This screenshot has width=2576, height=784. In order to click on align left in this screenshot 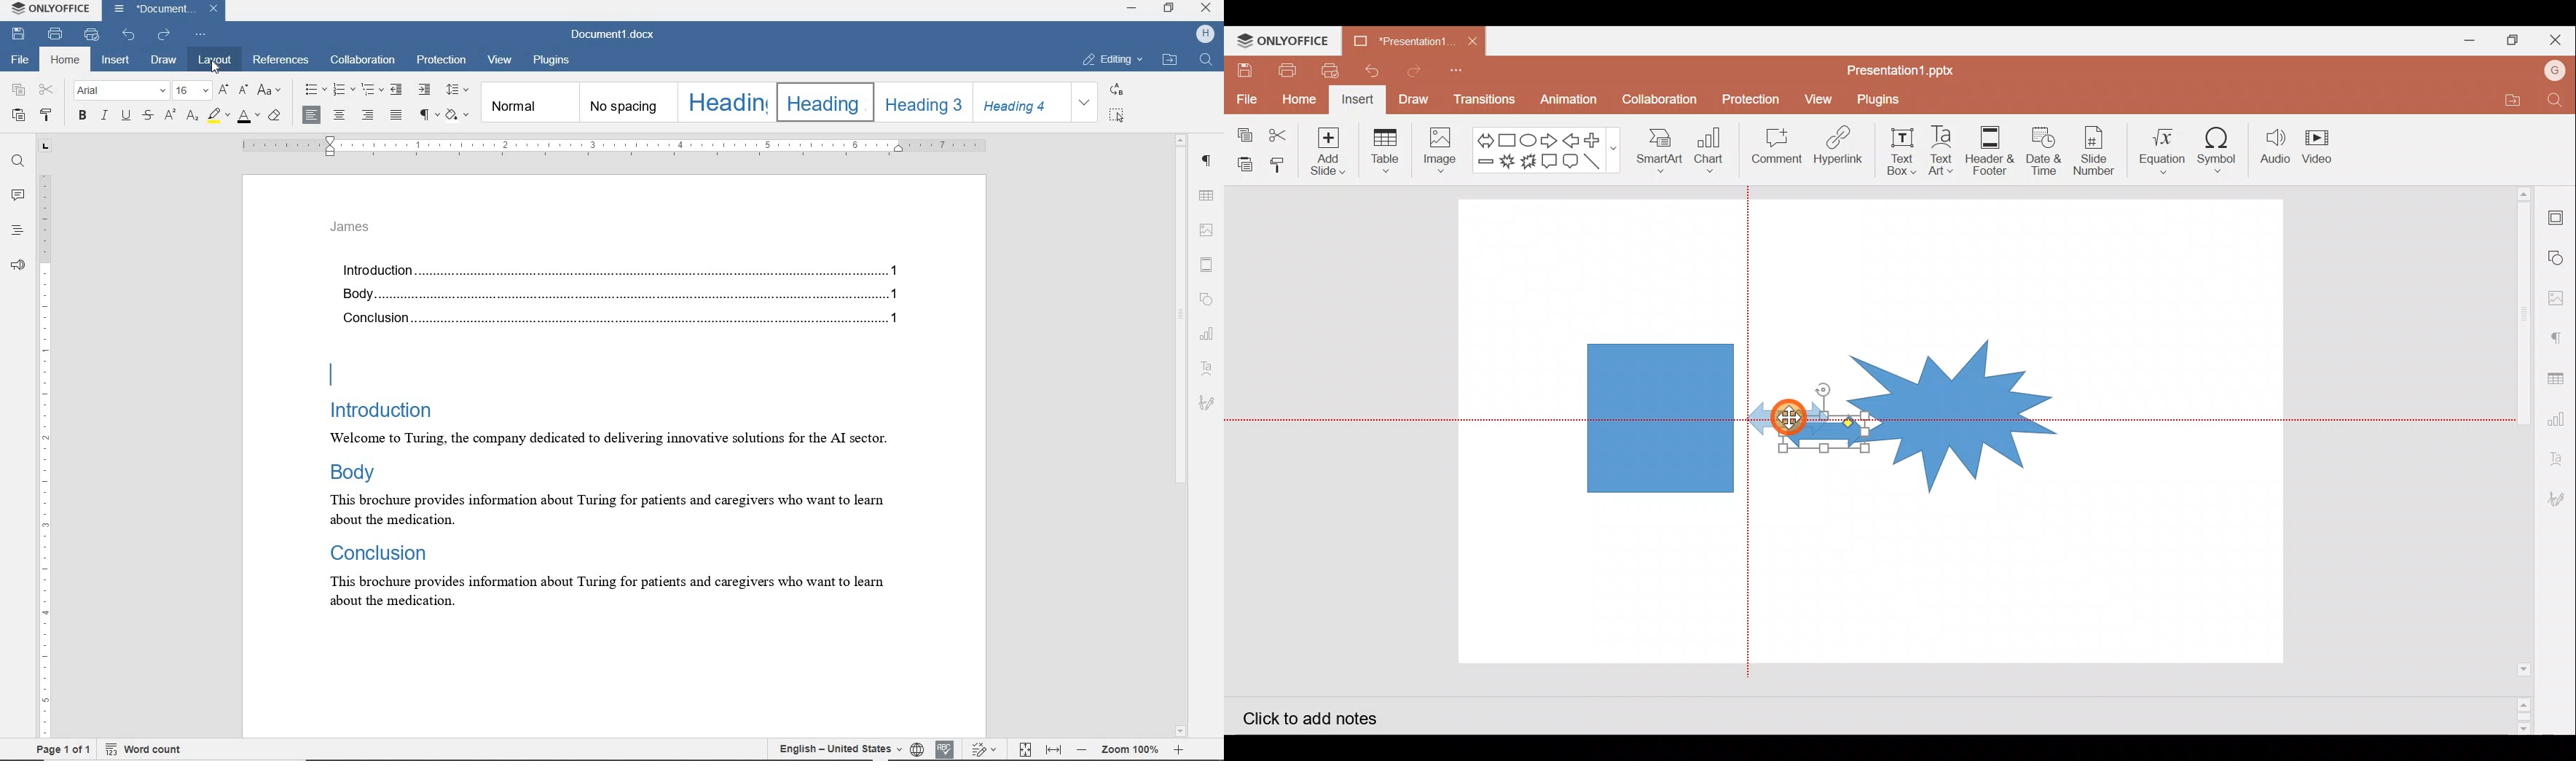, I will do `click(310, 114)`.